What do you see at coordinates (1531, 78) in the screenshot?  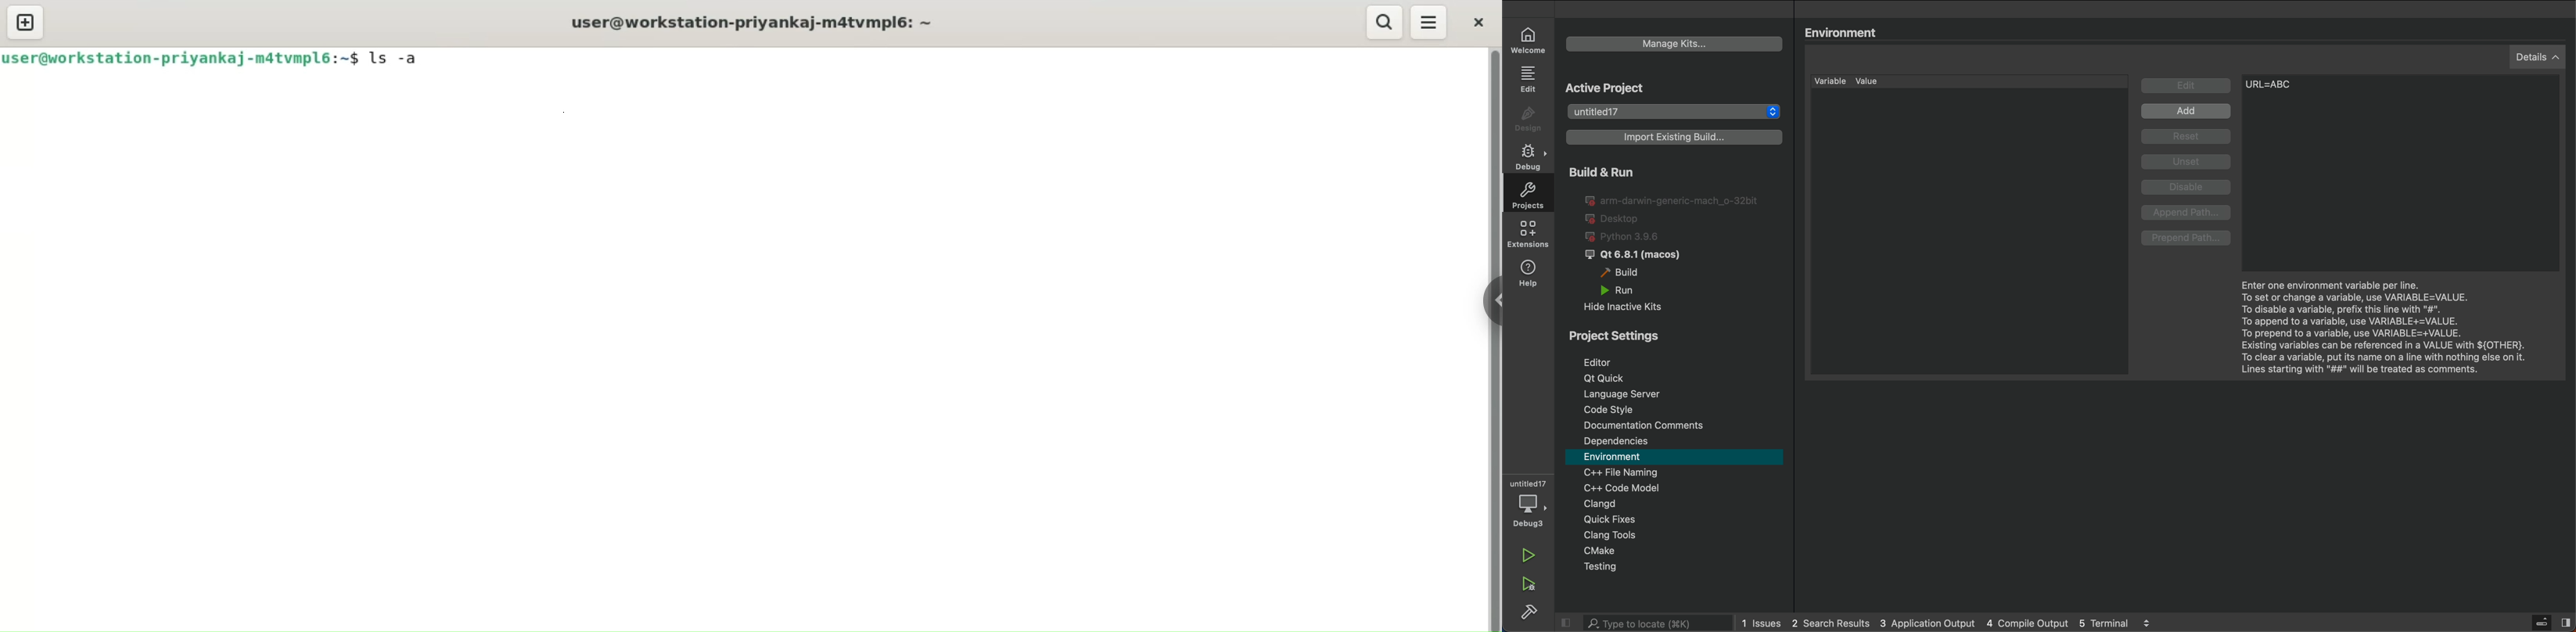 I see `edit` at bounding box center [1531, 78].